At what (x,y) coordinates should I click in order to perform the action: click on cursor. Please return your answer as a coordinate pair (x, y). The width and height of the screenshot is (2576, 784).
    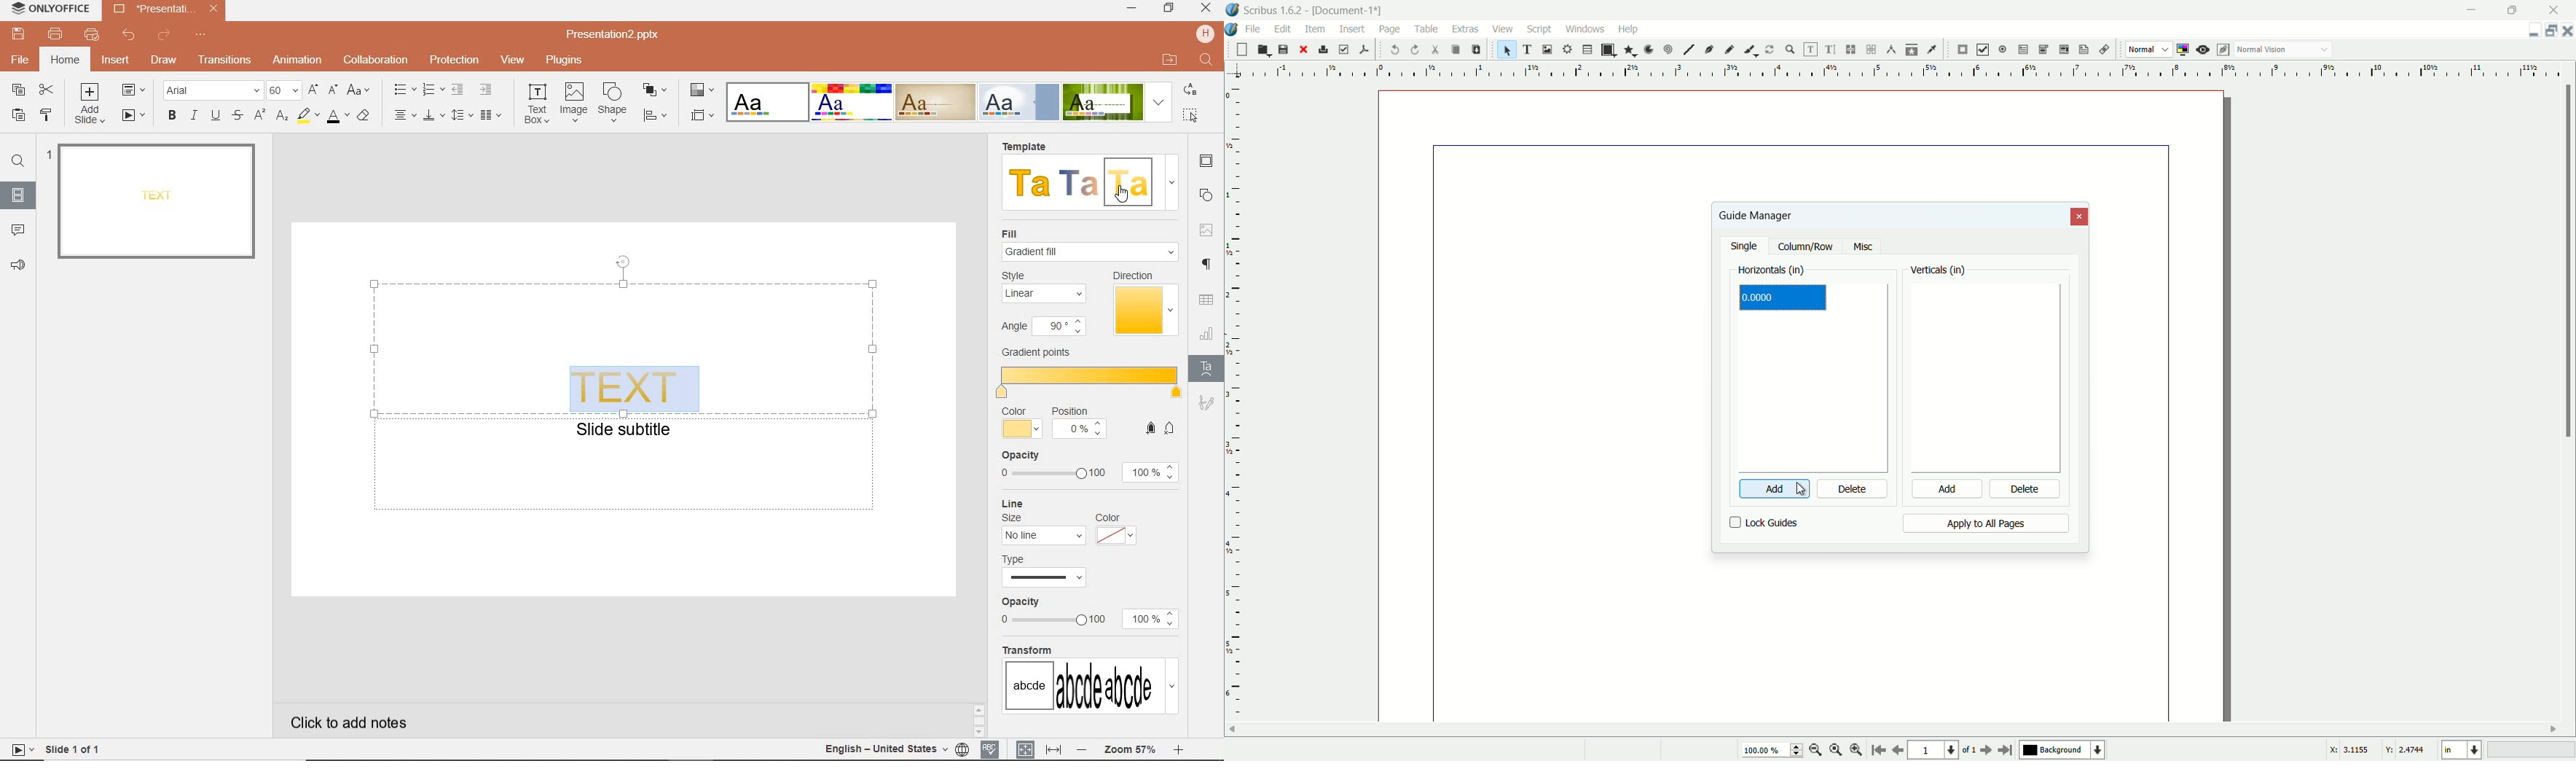
    Looking at the image, I should click on (1808, 490).